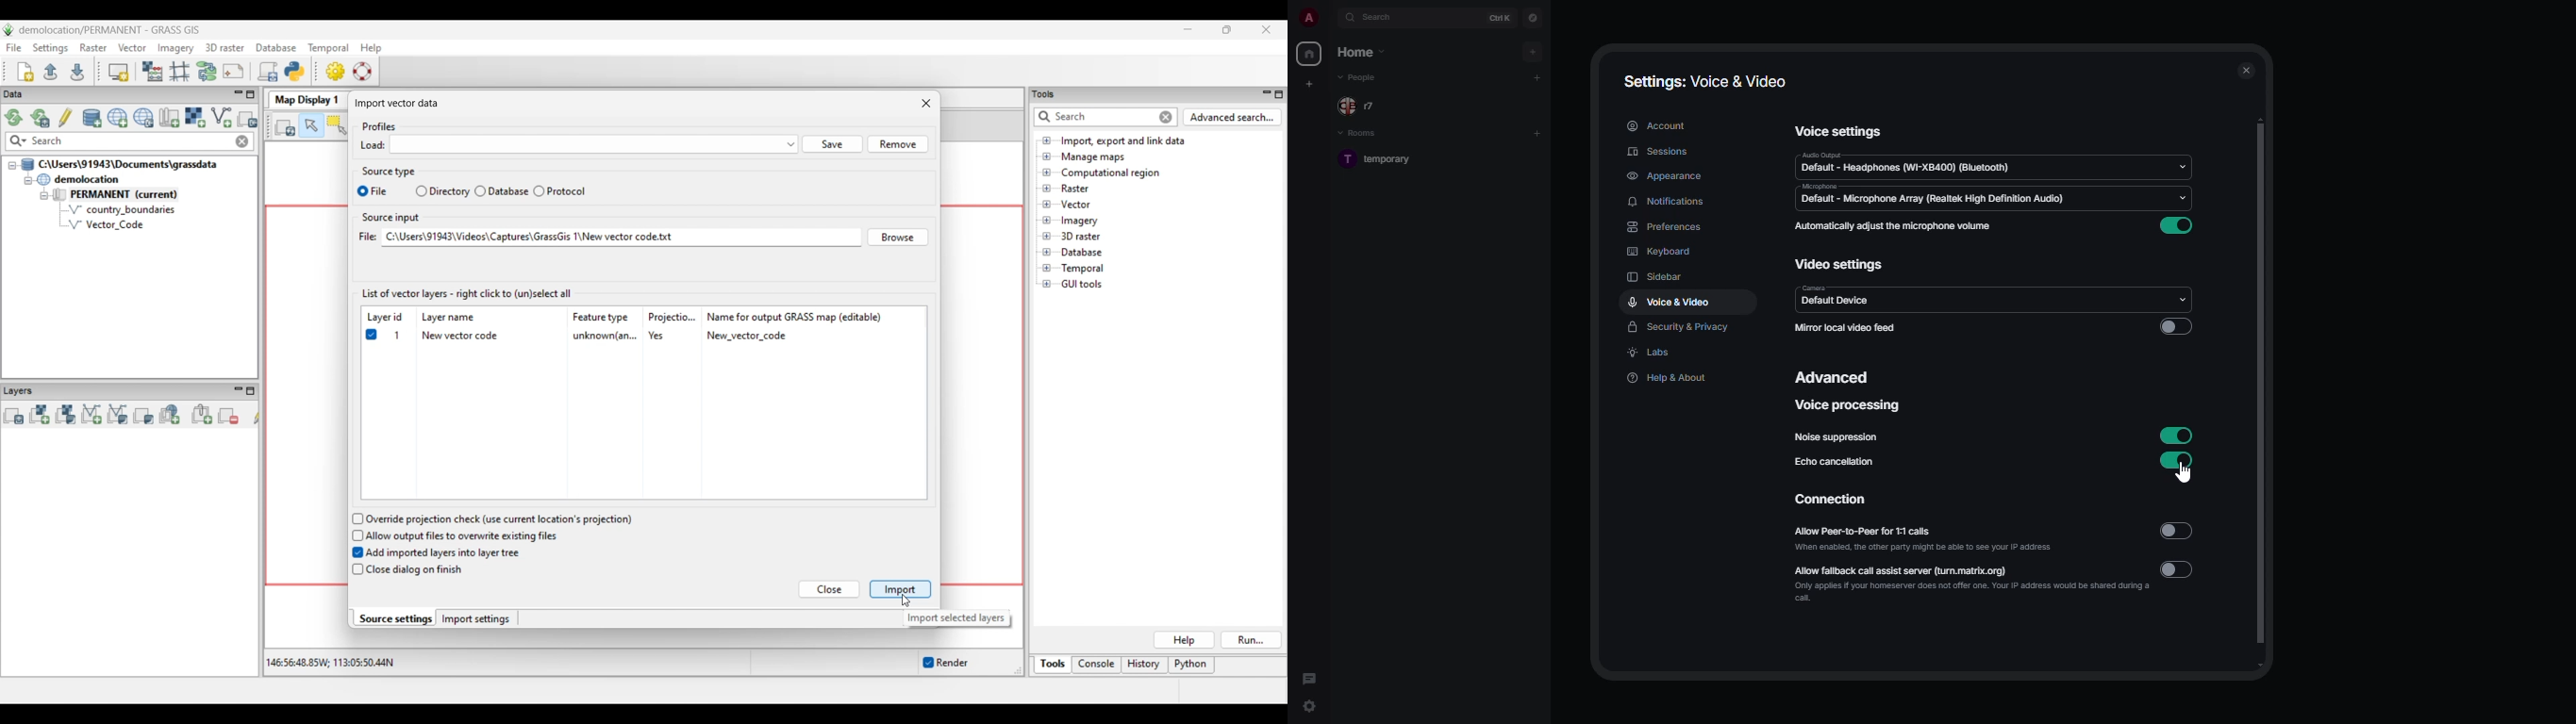 The height and width of the screenshot is (728, 2576). Describe the element at coordinates (1651, 353) in the screenshot. I see `labs` at that location.